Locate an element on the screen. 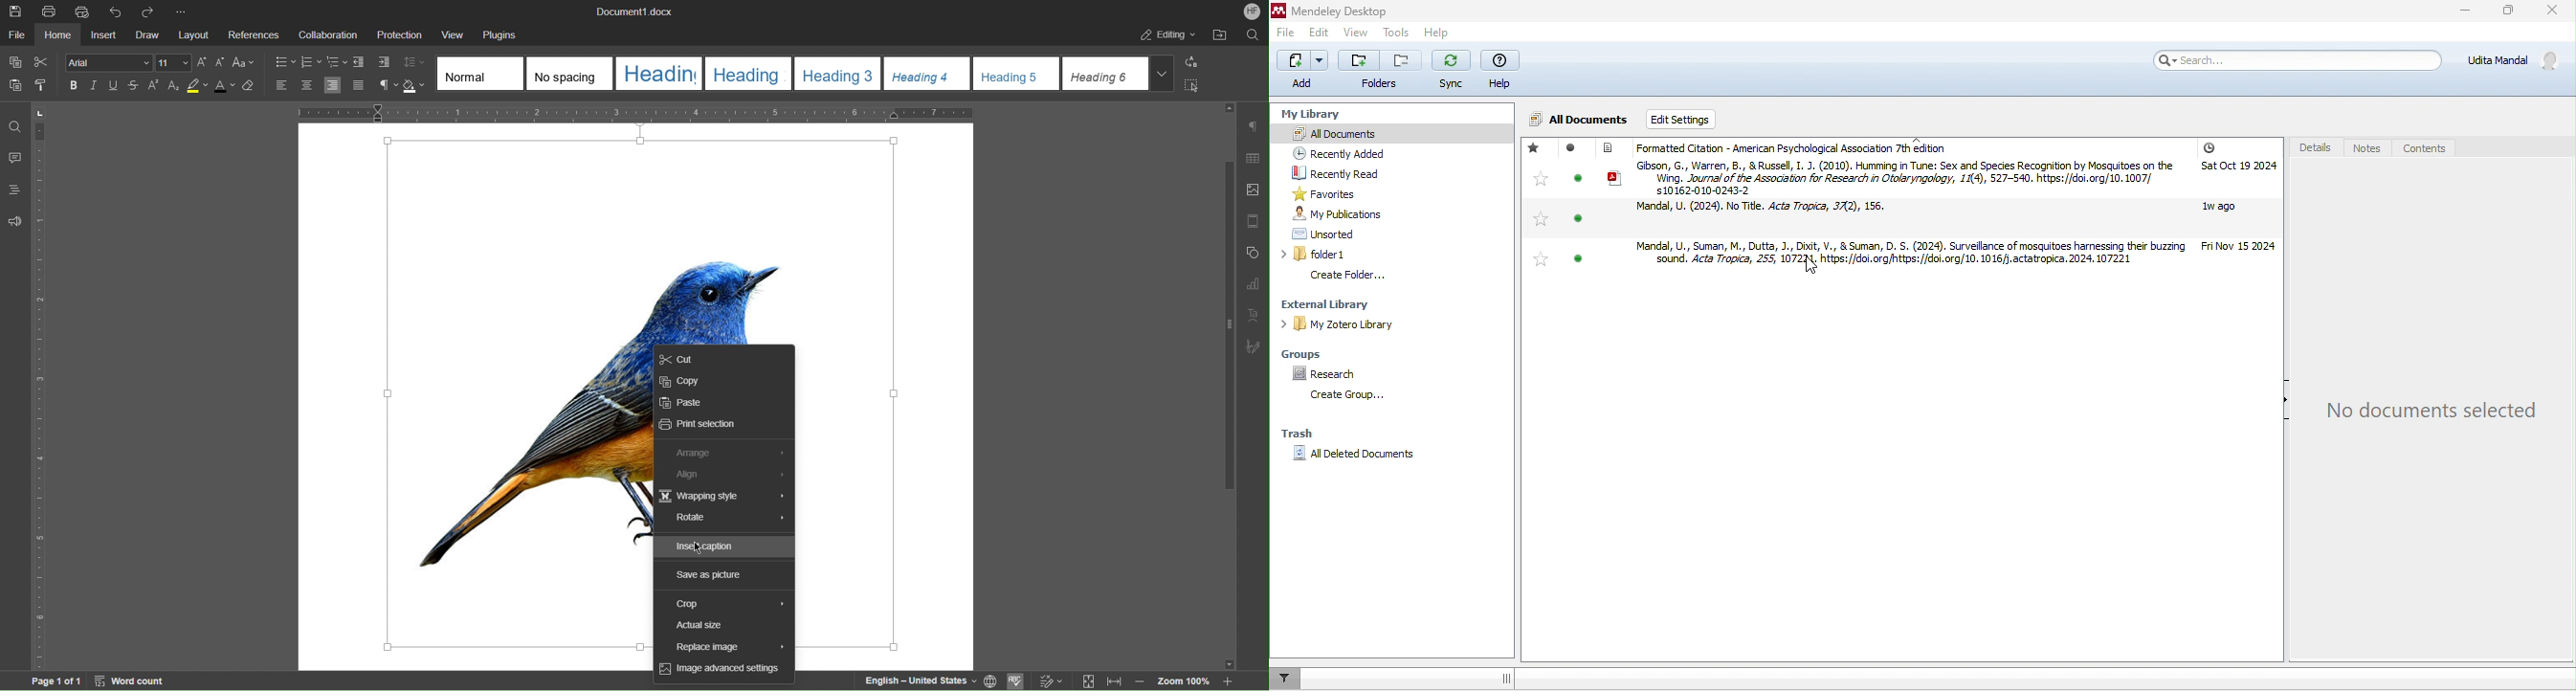  Spell Checking is located at coordinates (1018, 680).